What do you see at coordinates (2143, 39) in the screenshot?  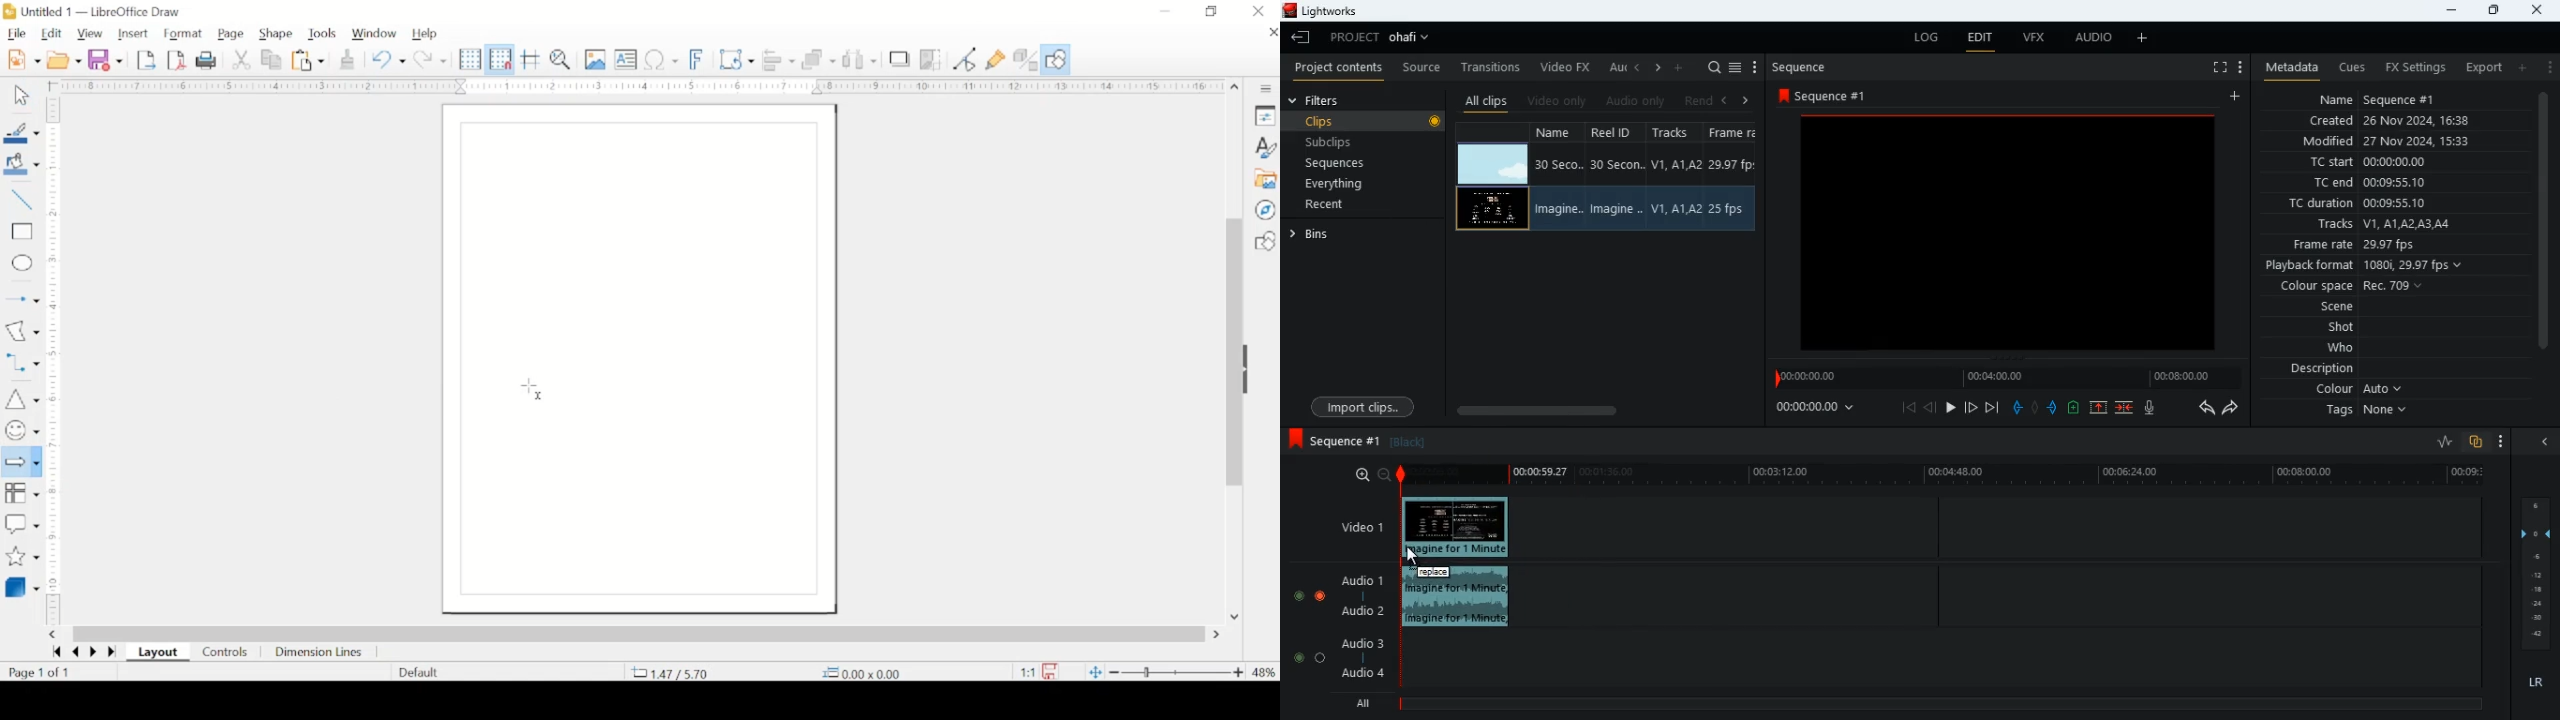 I see `add` at bounding box center [2143, 39].